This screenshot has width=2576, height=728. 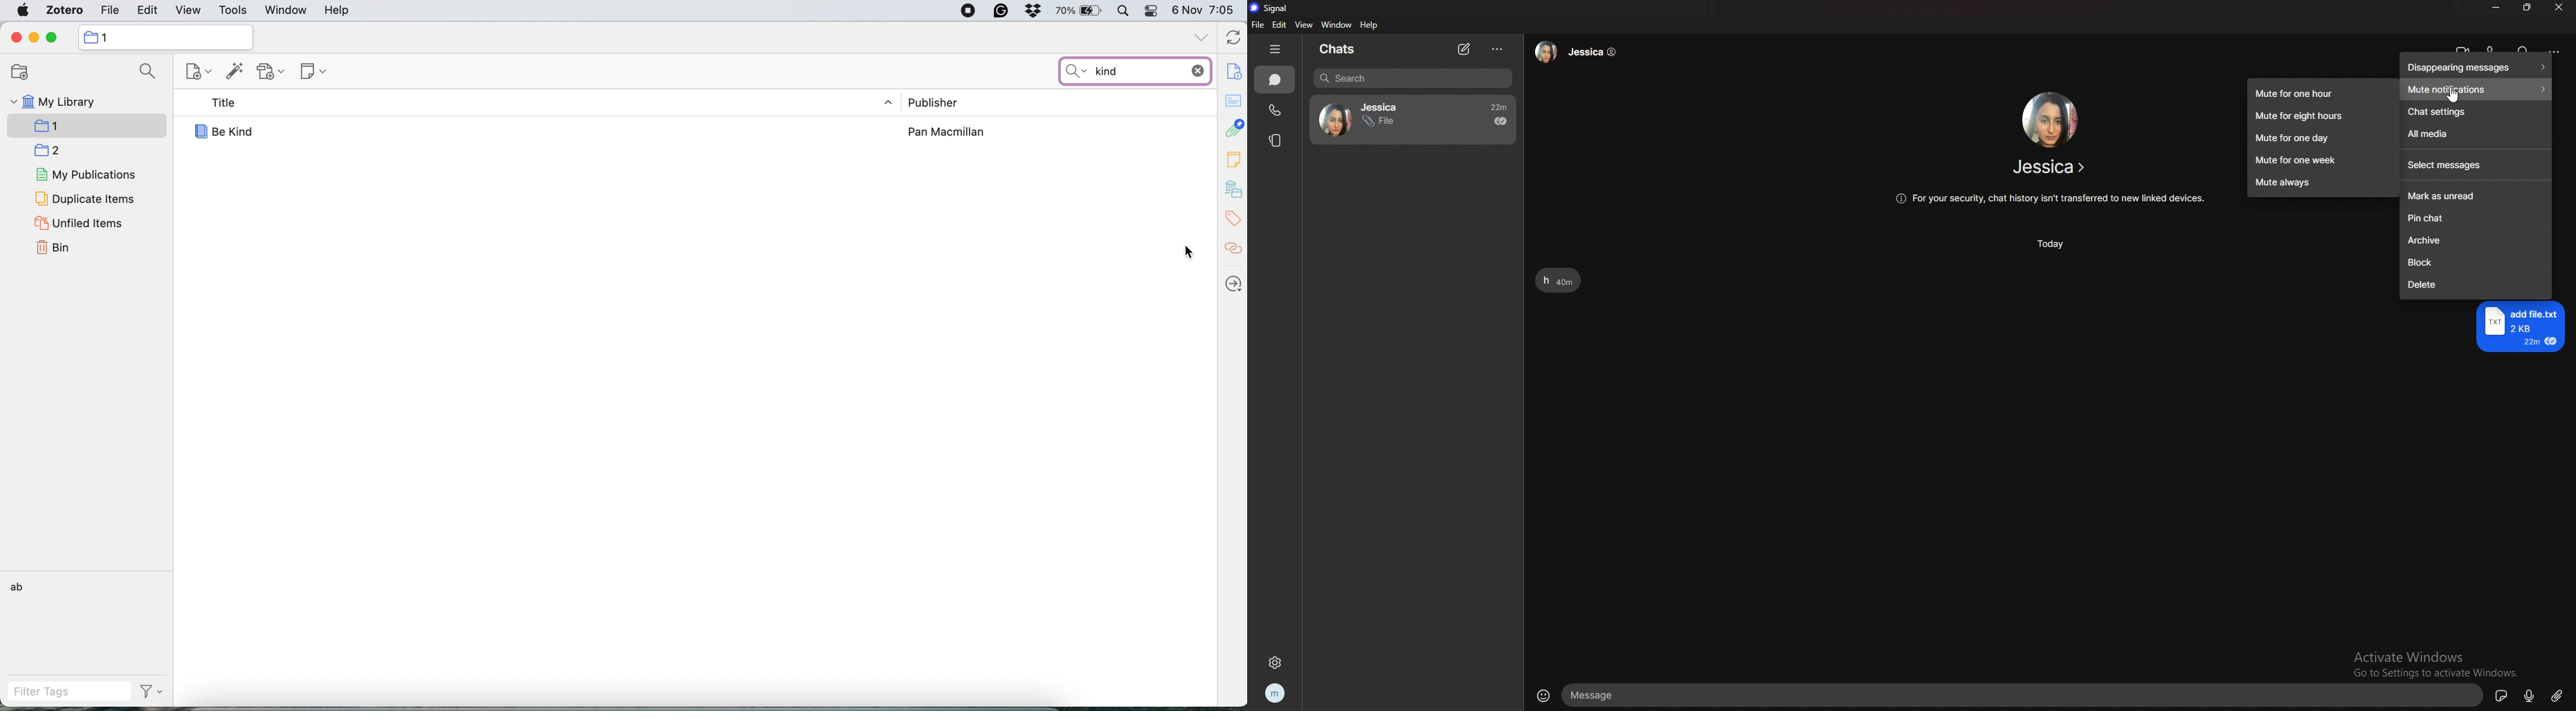 What do you see at coordinates (87, 125) in the screenshot?
I see `selected collection 1` at bounding box center [87, 125].